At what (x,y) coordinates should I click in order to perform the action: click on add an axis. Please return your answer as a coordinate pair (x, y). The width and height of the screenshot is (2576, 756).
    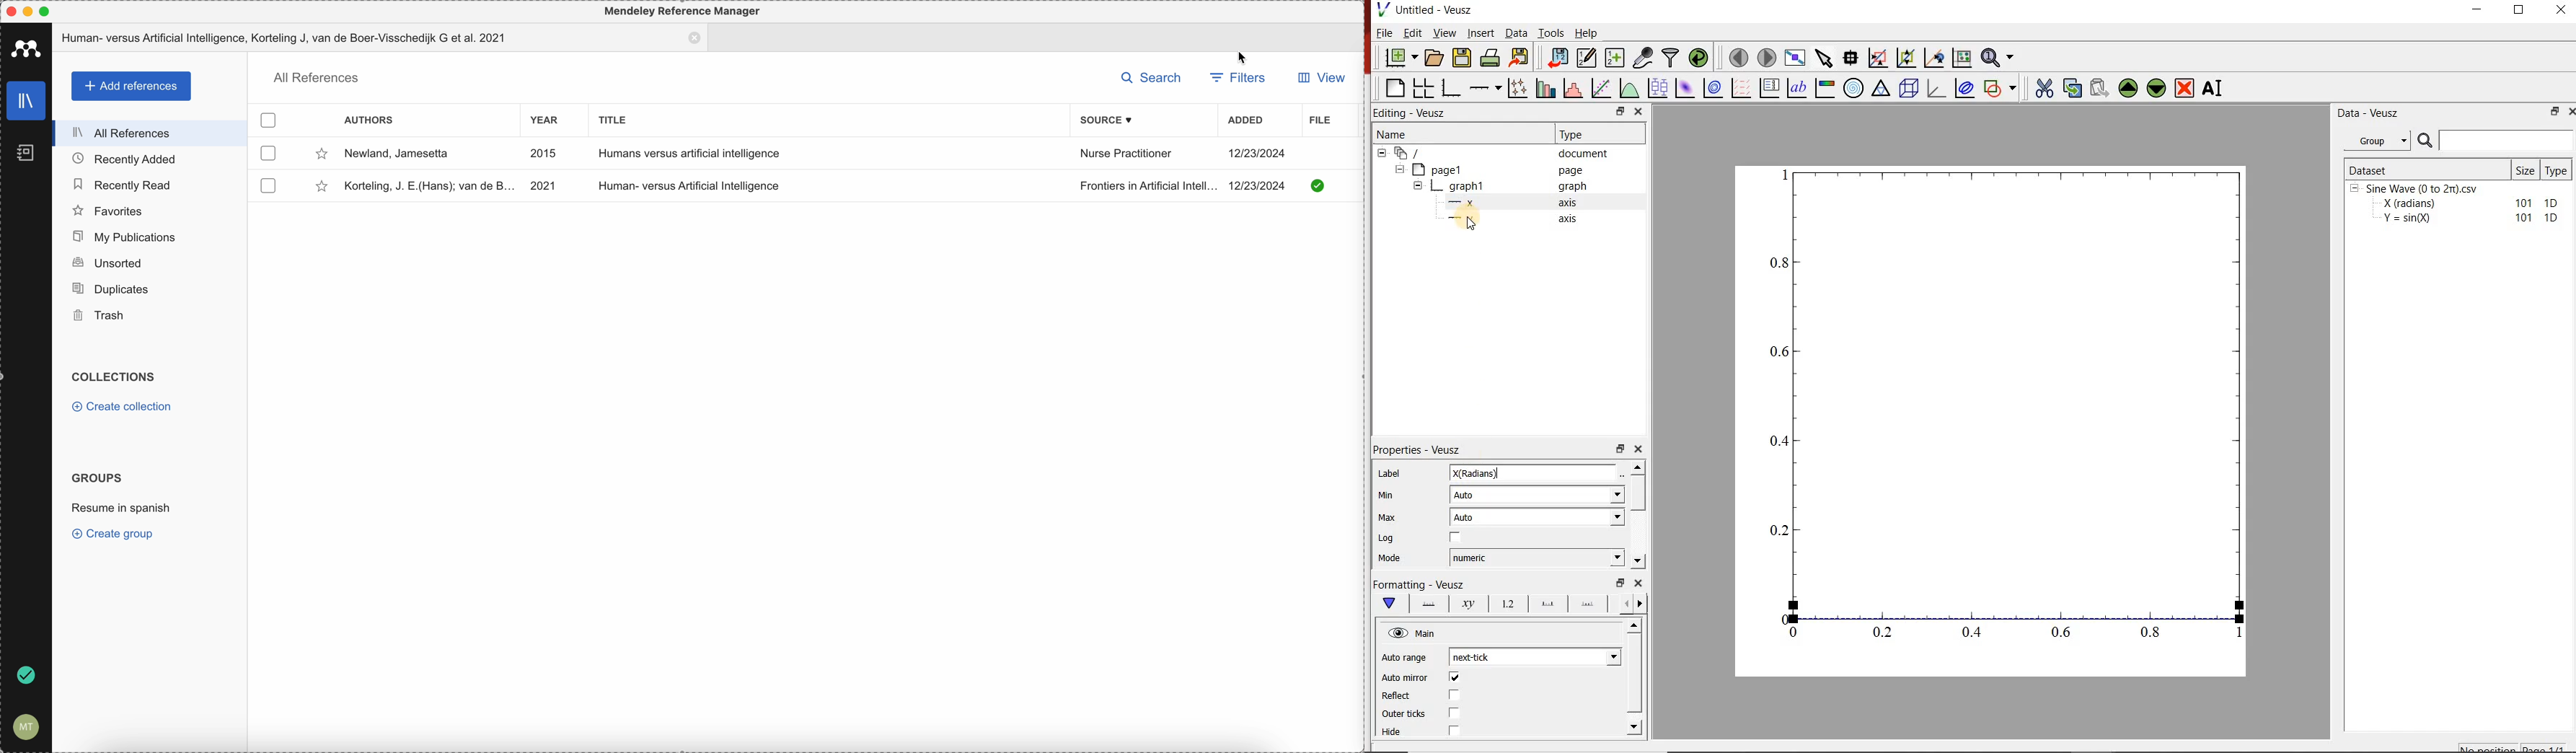
    Looking at the image, I should click on (1485, 88).